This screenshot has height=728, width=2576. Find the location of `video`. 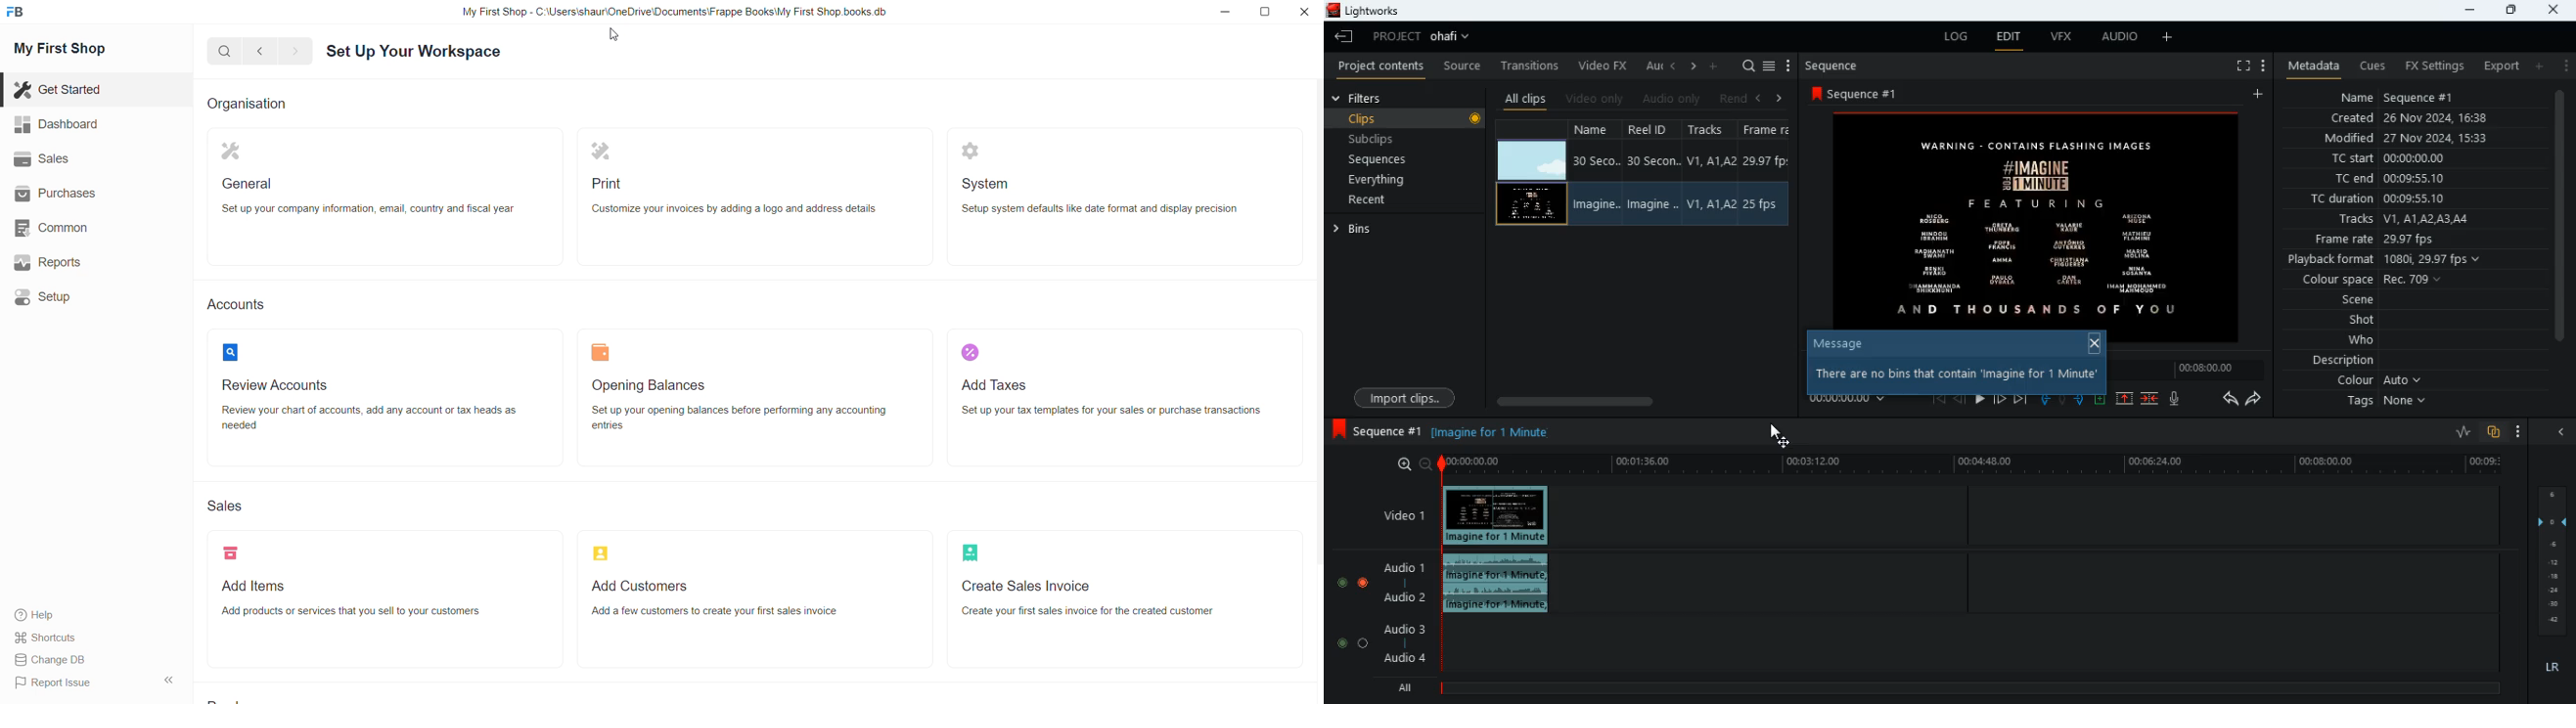

video is located at coordinates (1532, 158).